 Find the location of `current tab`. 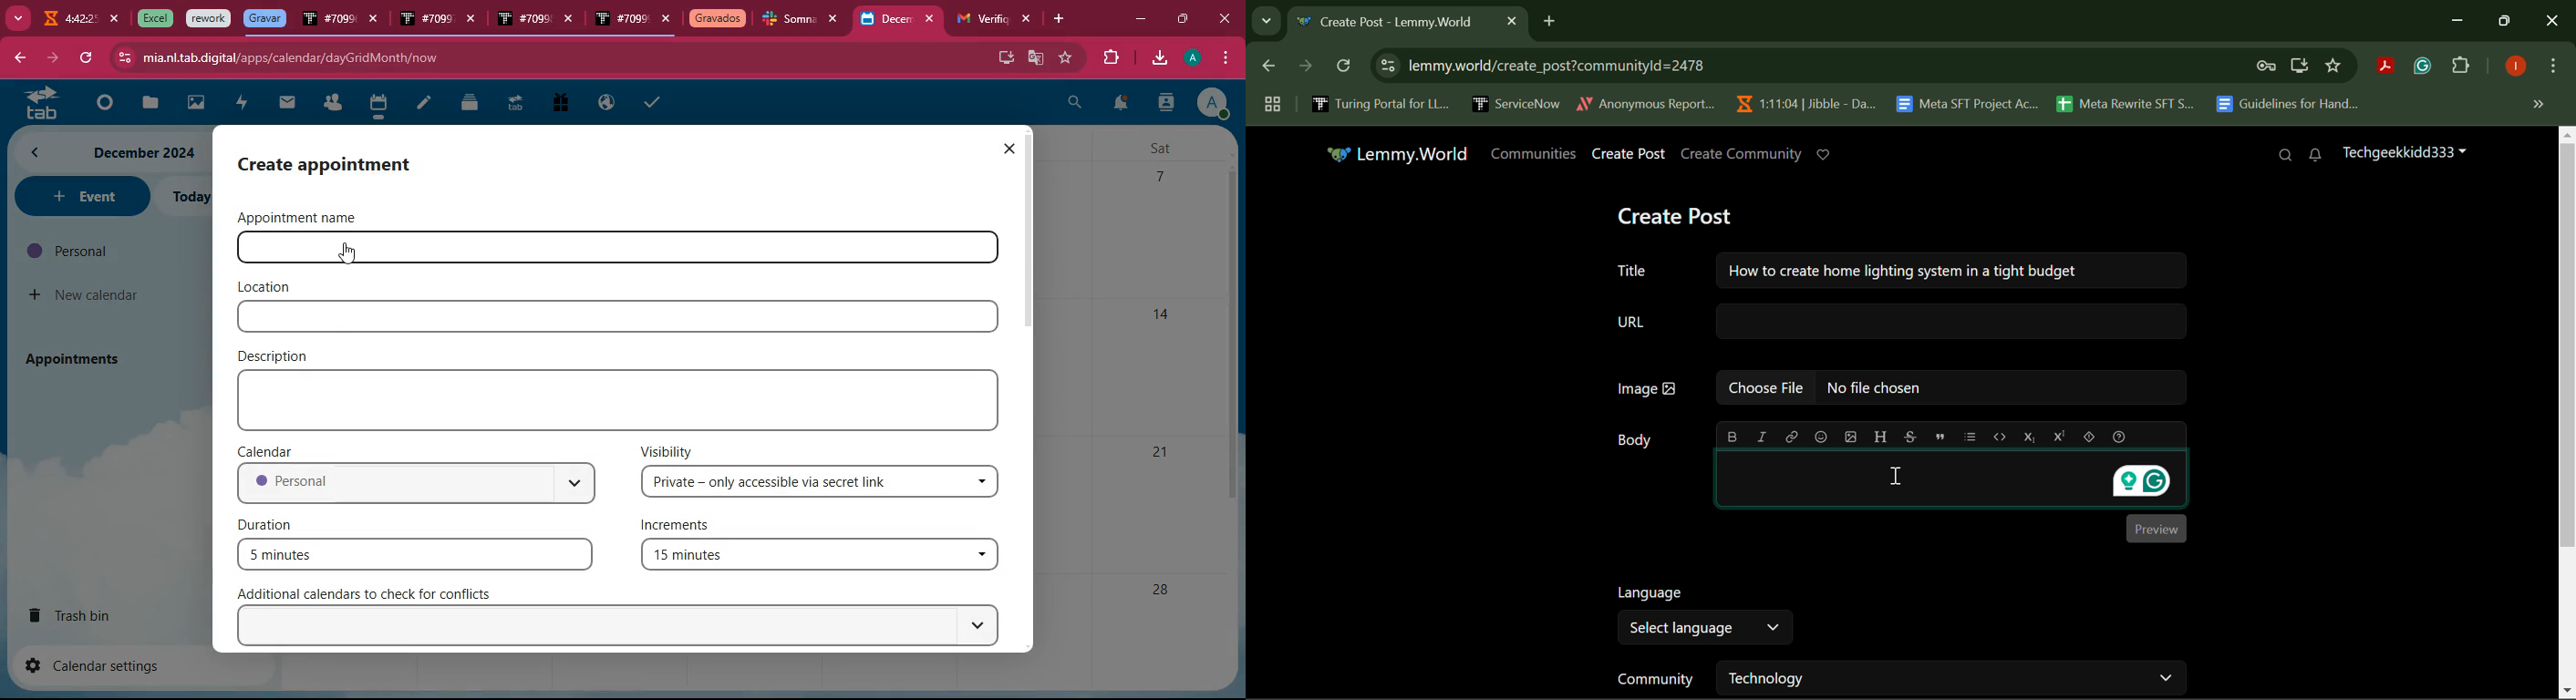

current tab is located at coordinates (886, 24).